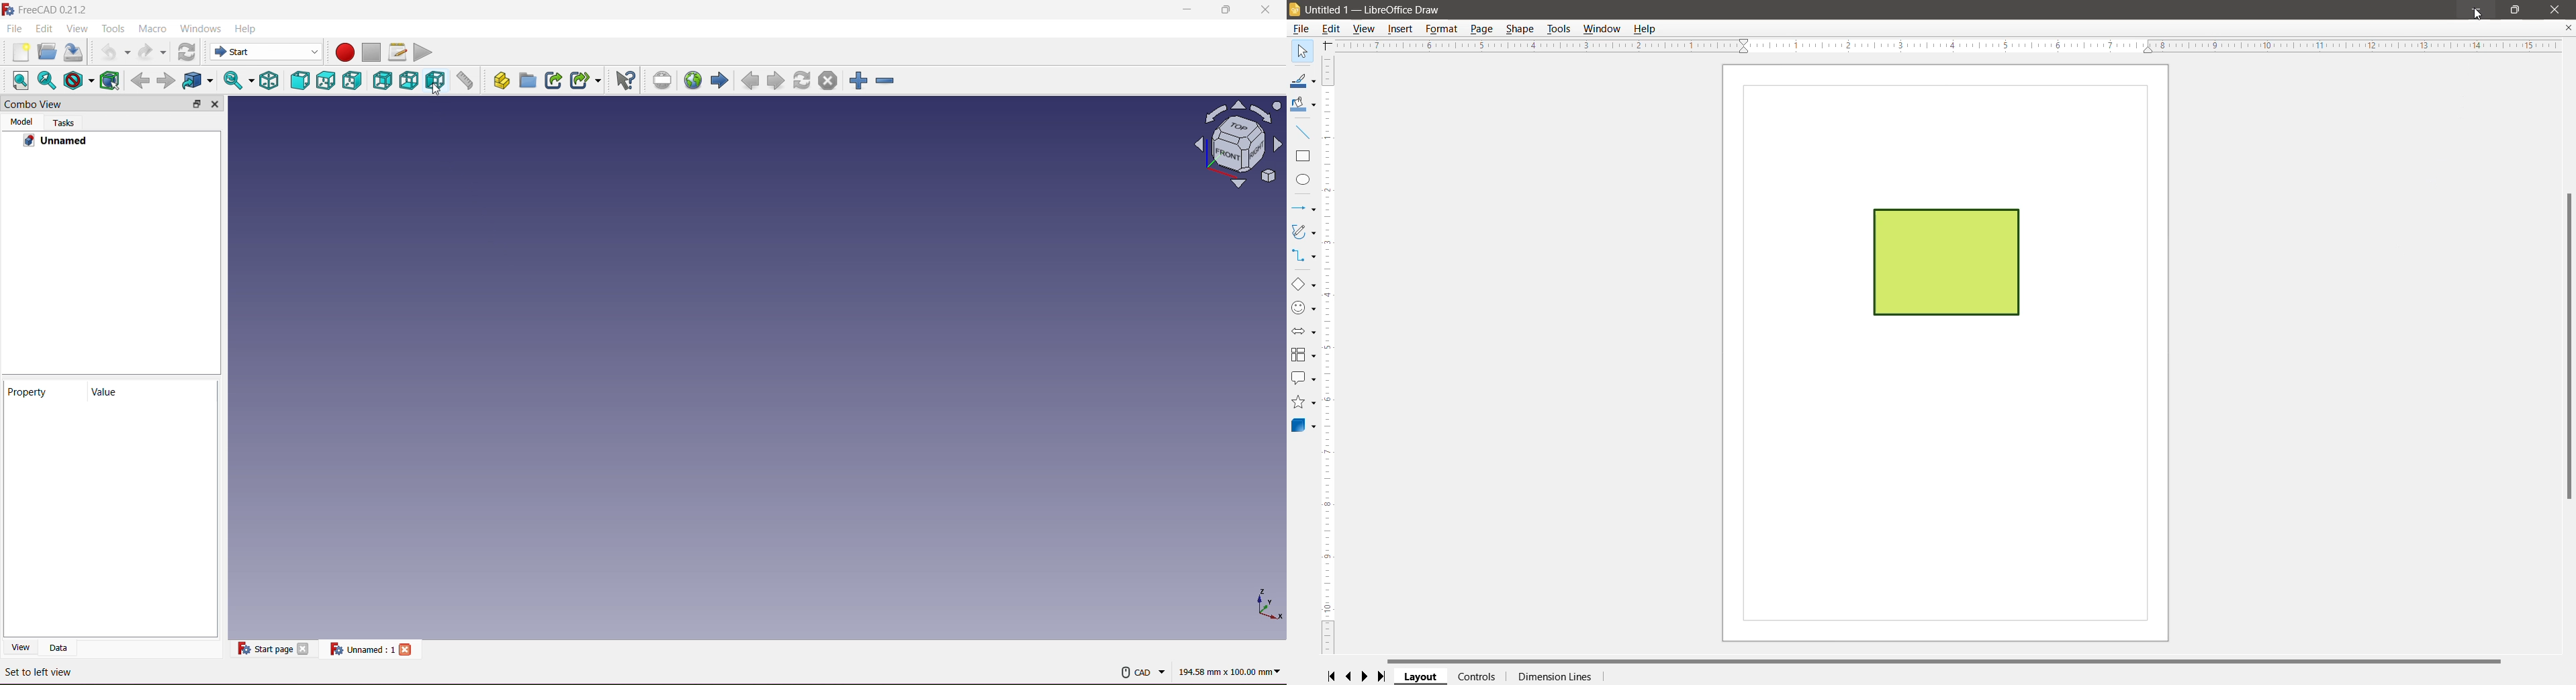  I want to click on Help, so click(1300, 52).